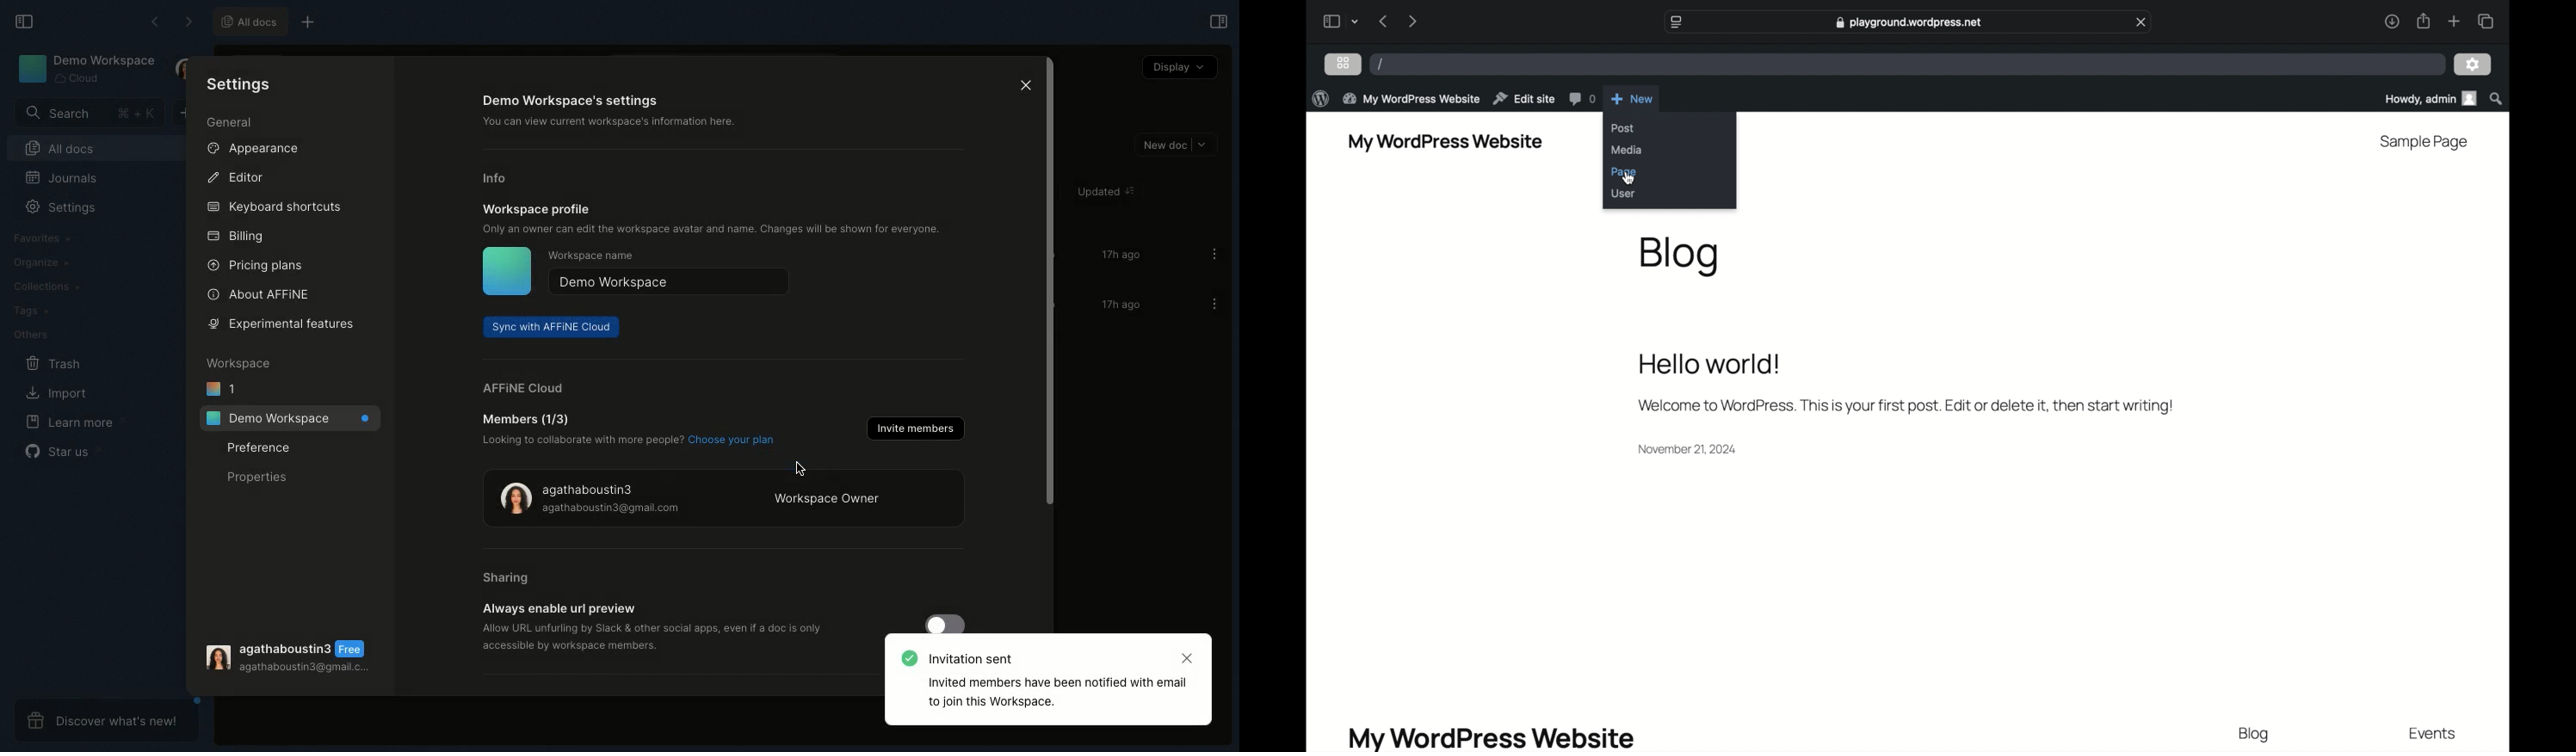 This screenshot has height=756, width=2576. I want to click on Others, so click(29, 334).